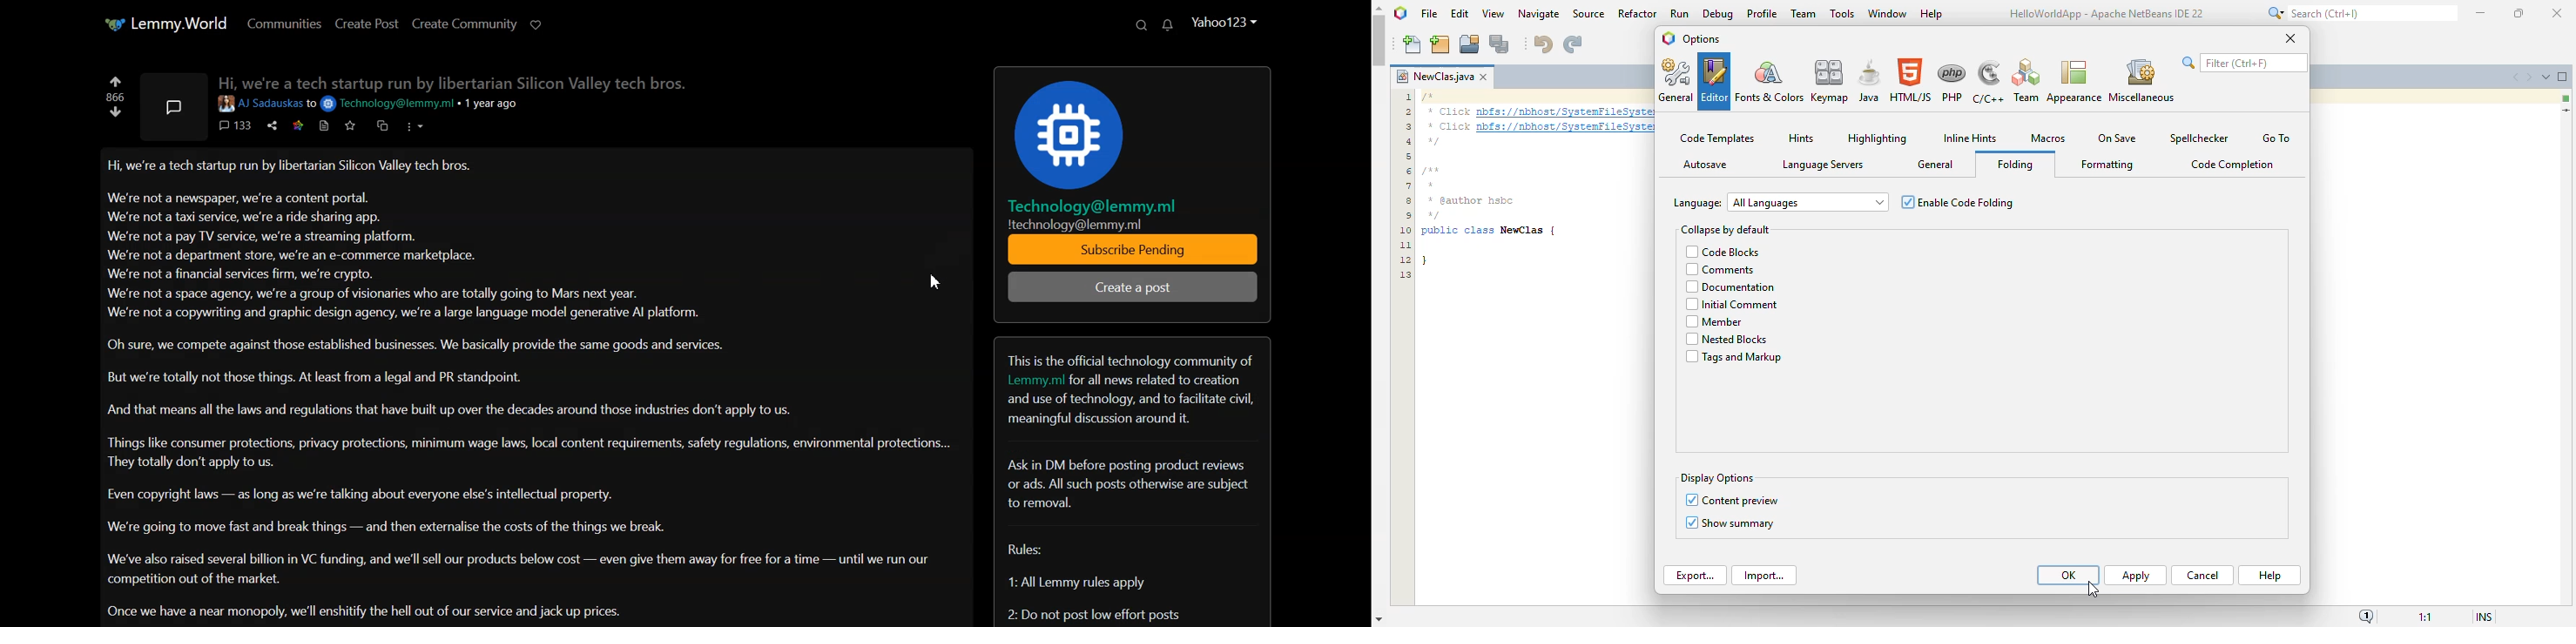  I want to click on miscellaneous, so click(2141, 80).